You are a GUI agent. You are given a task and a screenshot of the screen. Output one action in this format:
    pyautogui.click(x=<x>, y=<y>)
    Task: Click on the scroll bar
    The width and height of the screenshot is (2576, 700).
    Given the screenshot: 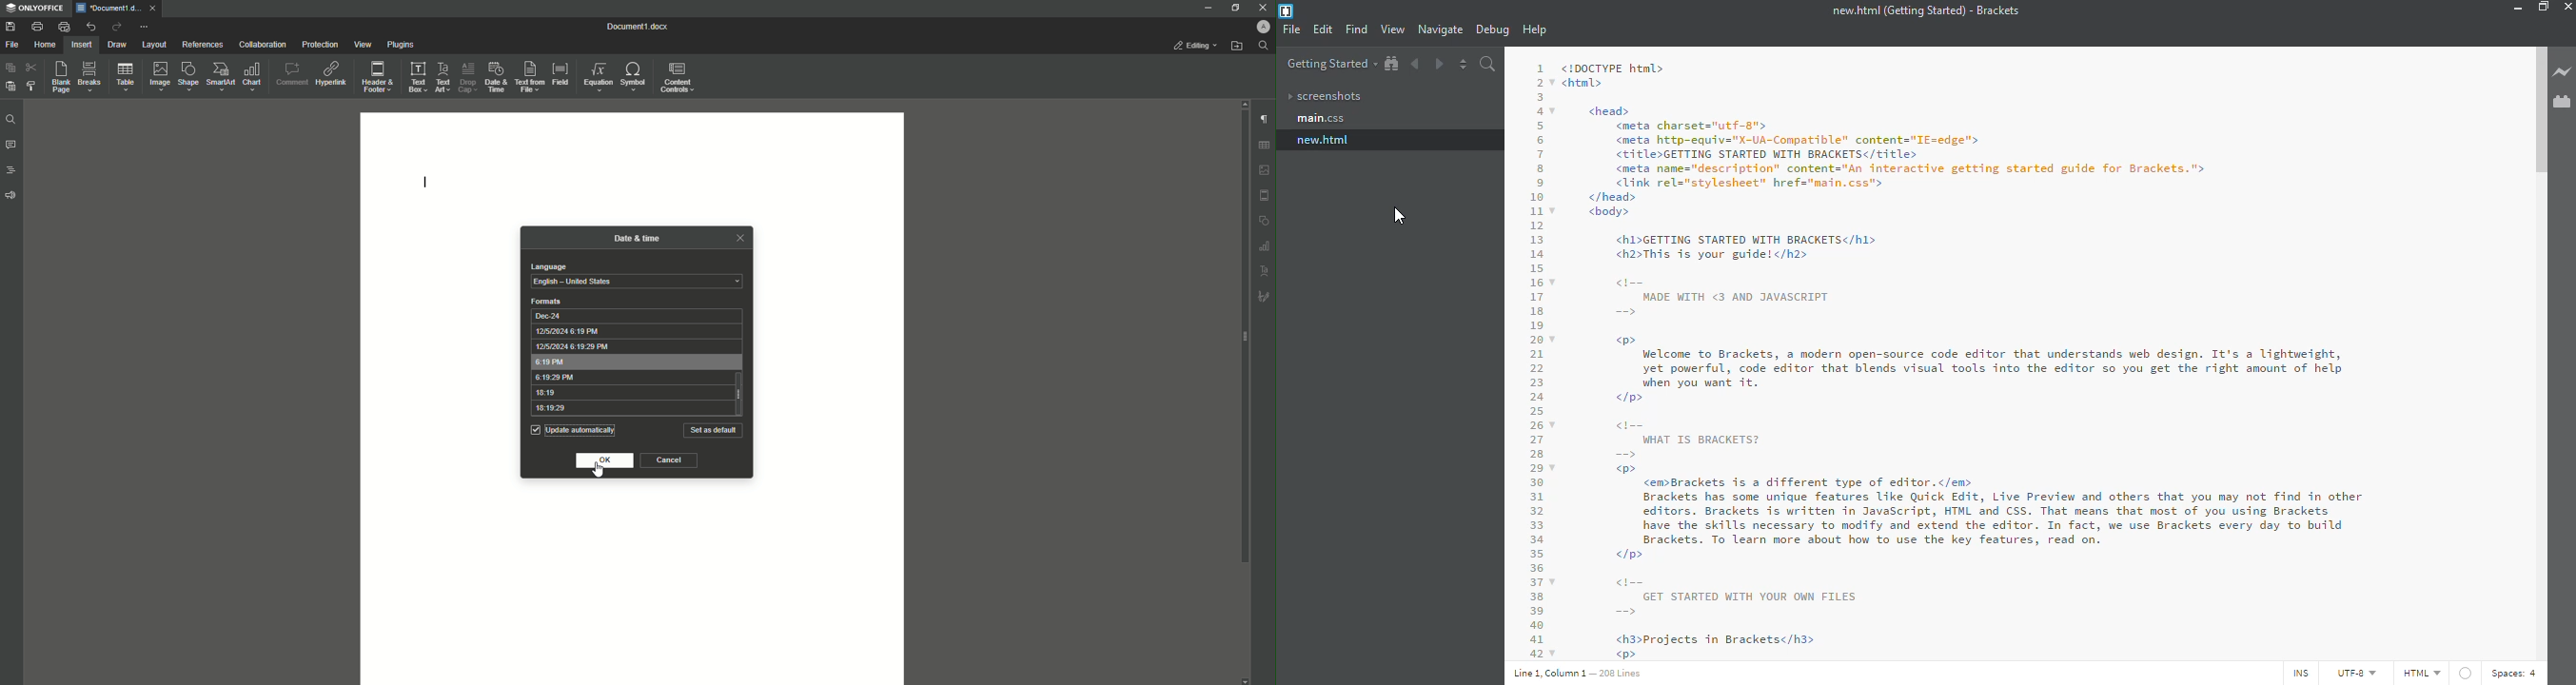 What is the action you would take?
    pyautogui.click(x=1243, y=337)
    